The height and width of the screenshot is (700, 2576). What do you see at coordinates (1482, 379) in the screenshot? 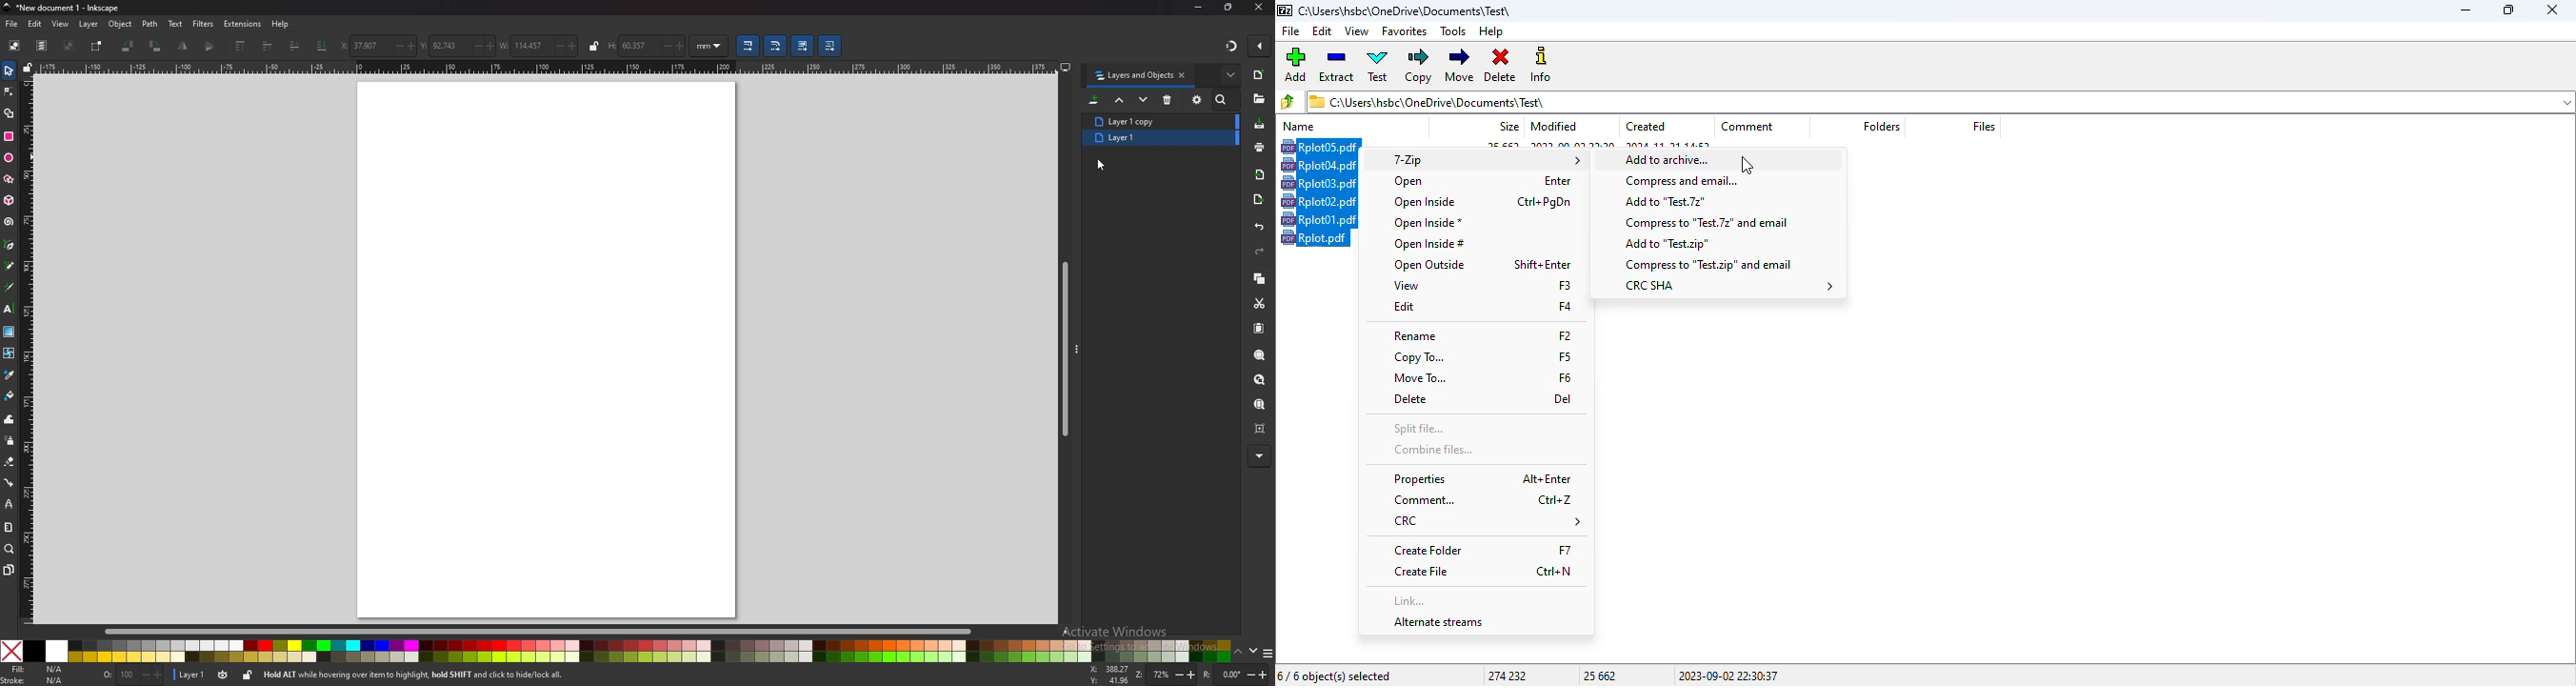
I see `move to` at bounding box center [1482, 379].